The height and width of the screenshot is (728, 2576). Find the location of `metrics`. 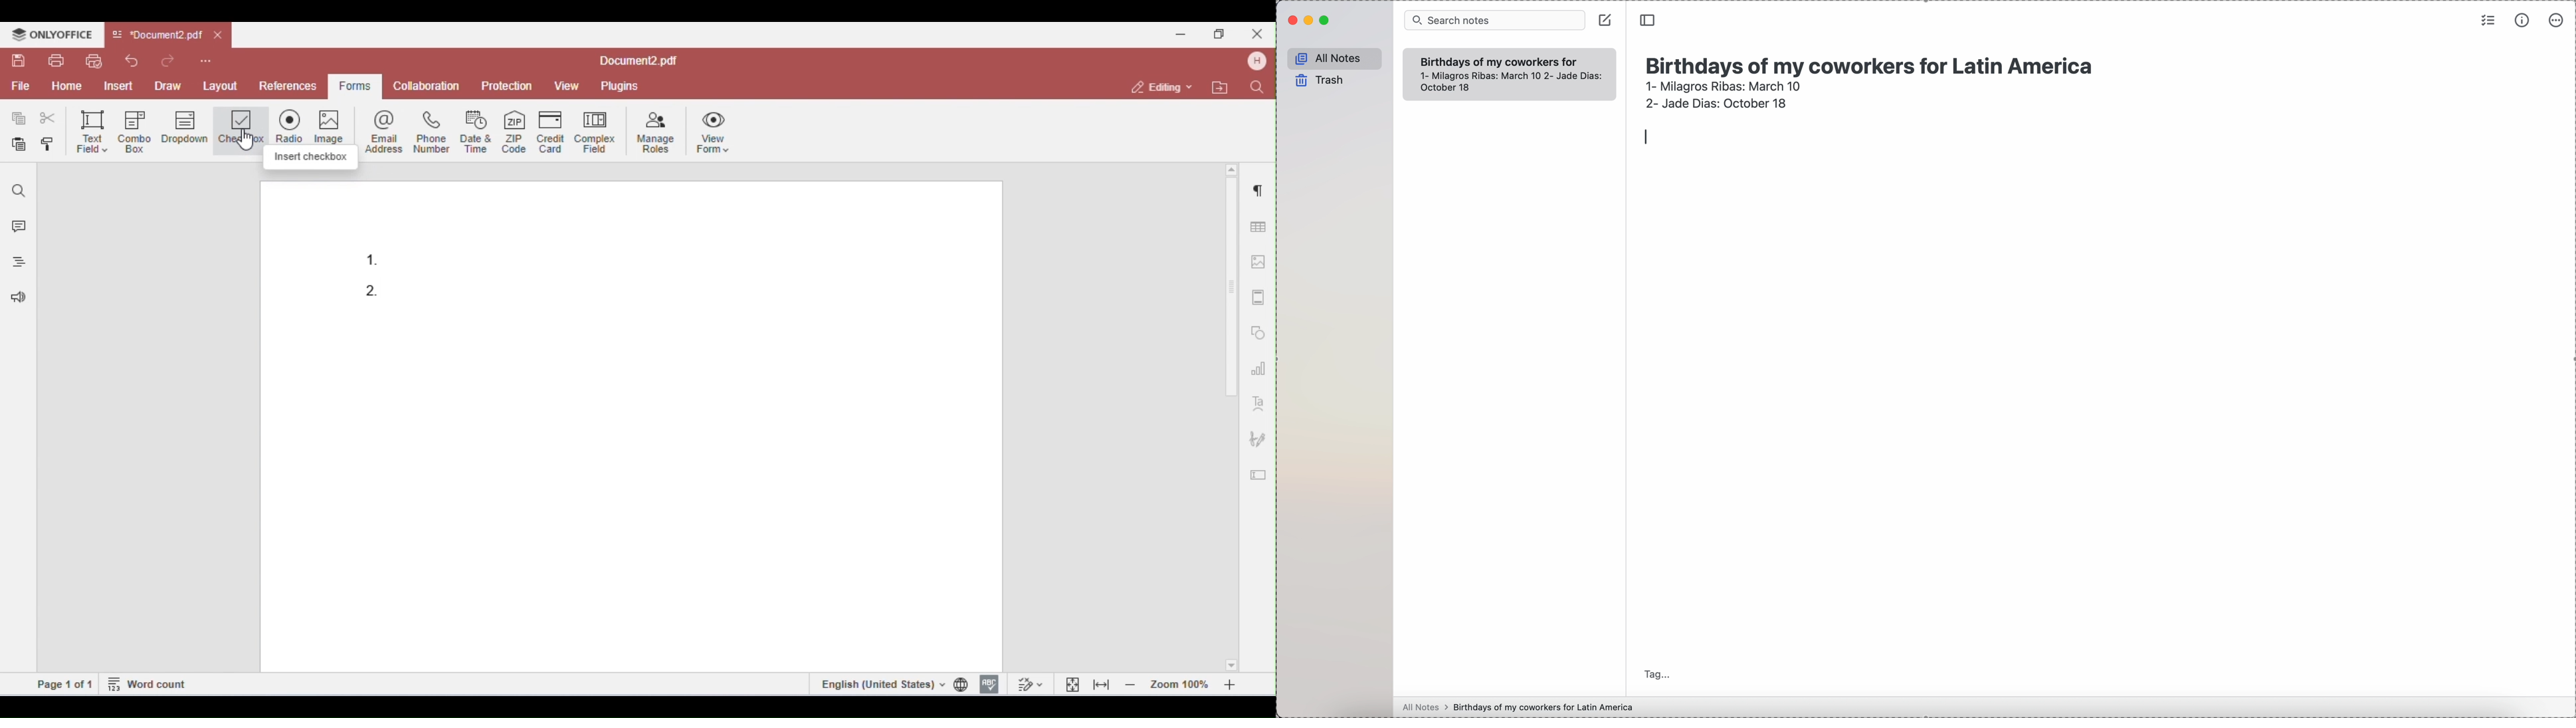

metrics is located at coordinates (2524, 19).